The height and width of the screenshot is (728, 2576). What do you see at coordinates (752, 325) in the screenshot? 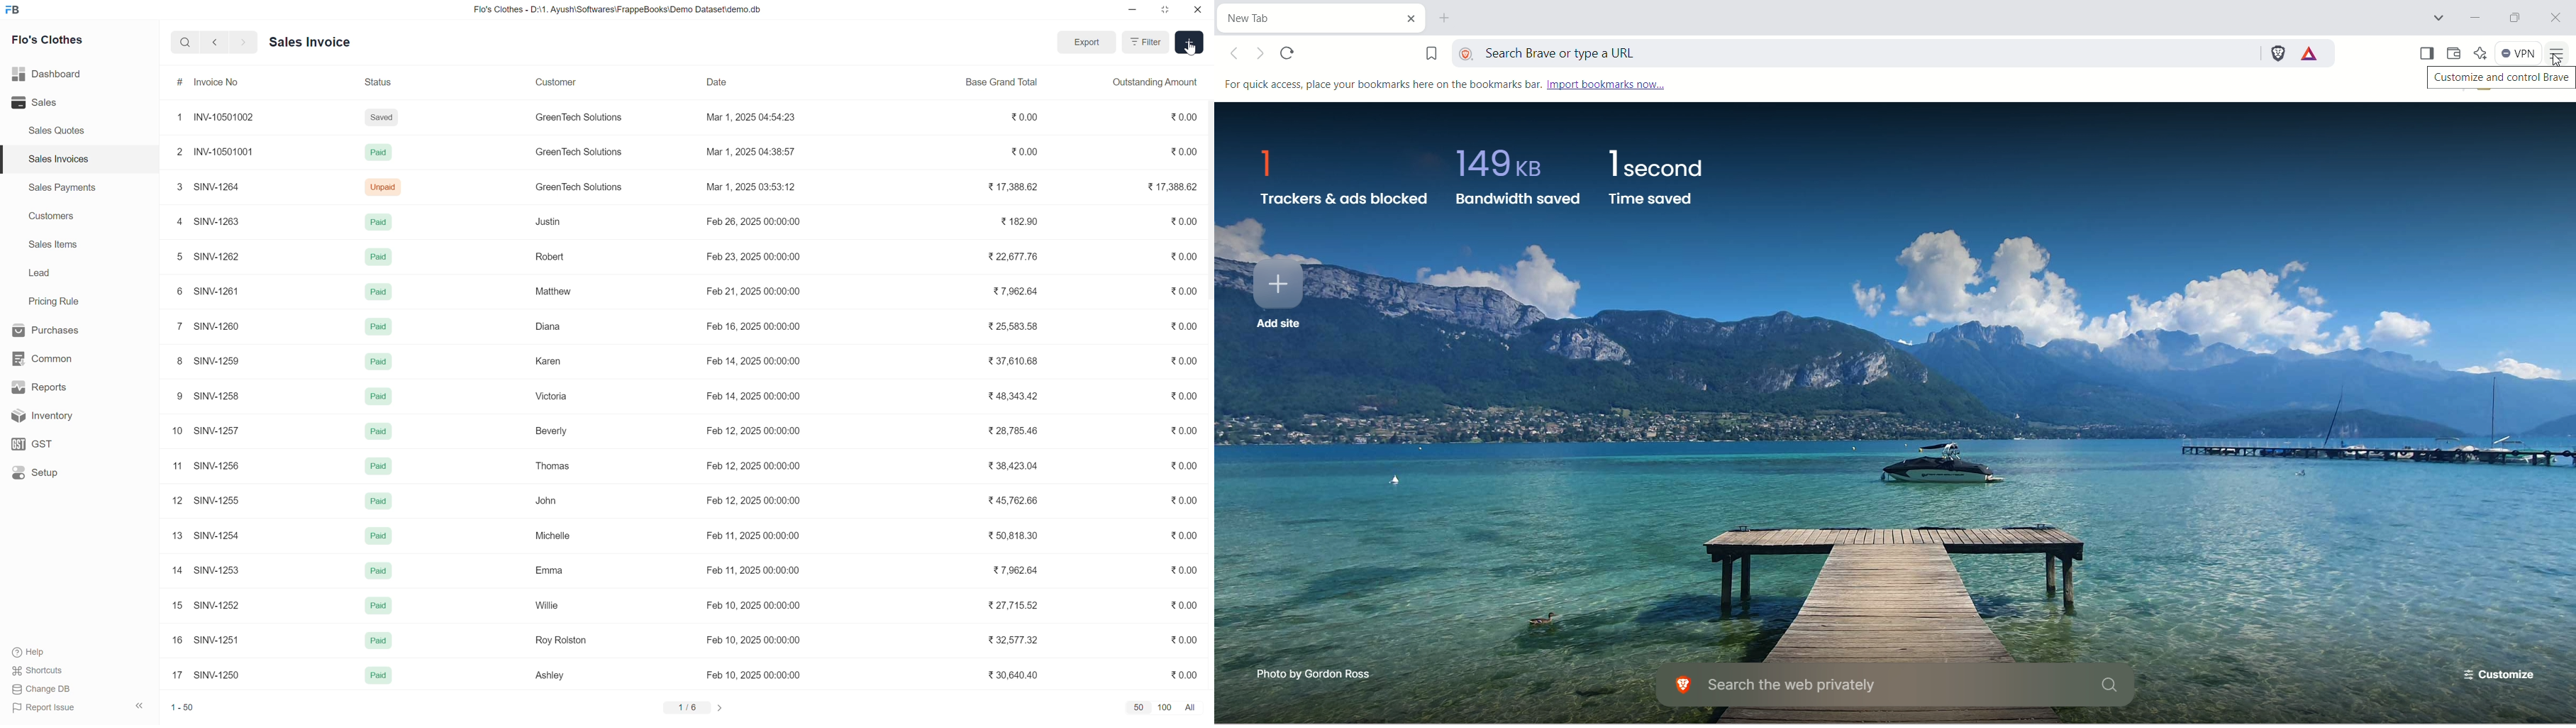
I see `Feb 16, 2025 00:00:00` at bounding box center [752, 325].